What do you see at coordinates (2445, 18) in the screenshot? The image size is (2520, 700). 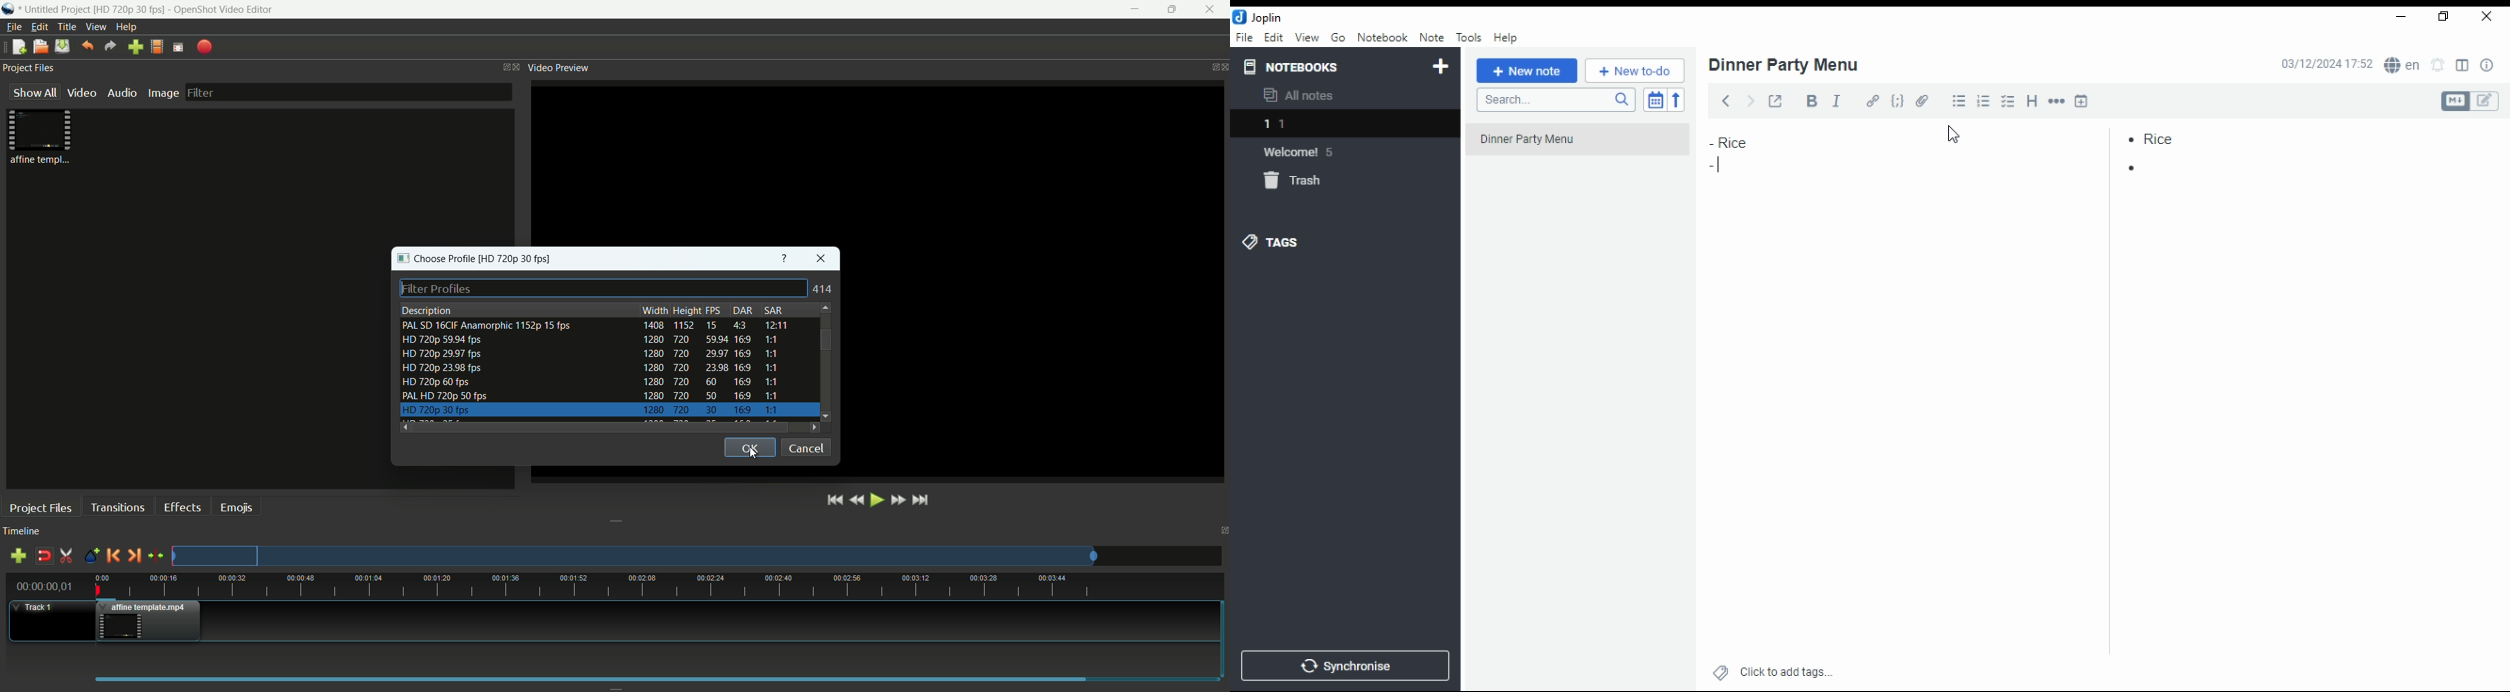 I see `maximize` at bounding box center [2445, 18].